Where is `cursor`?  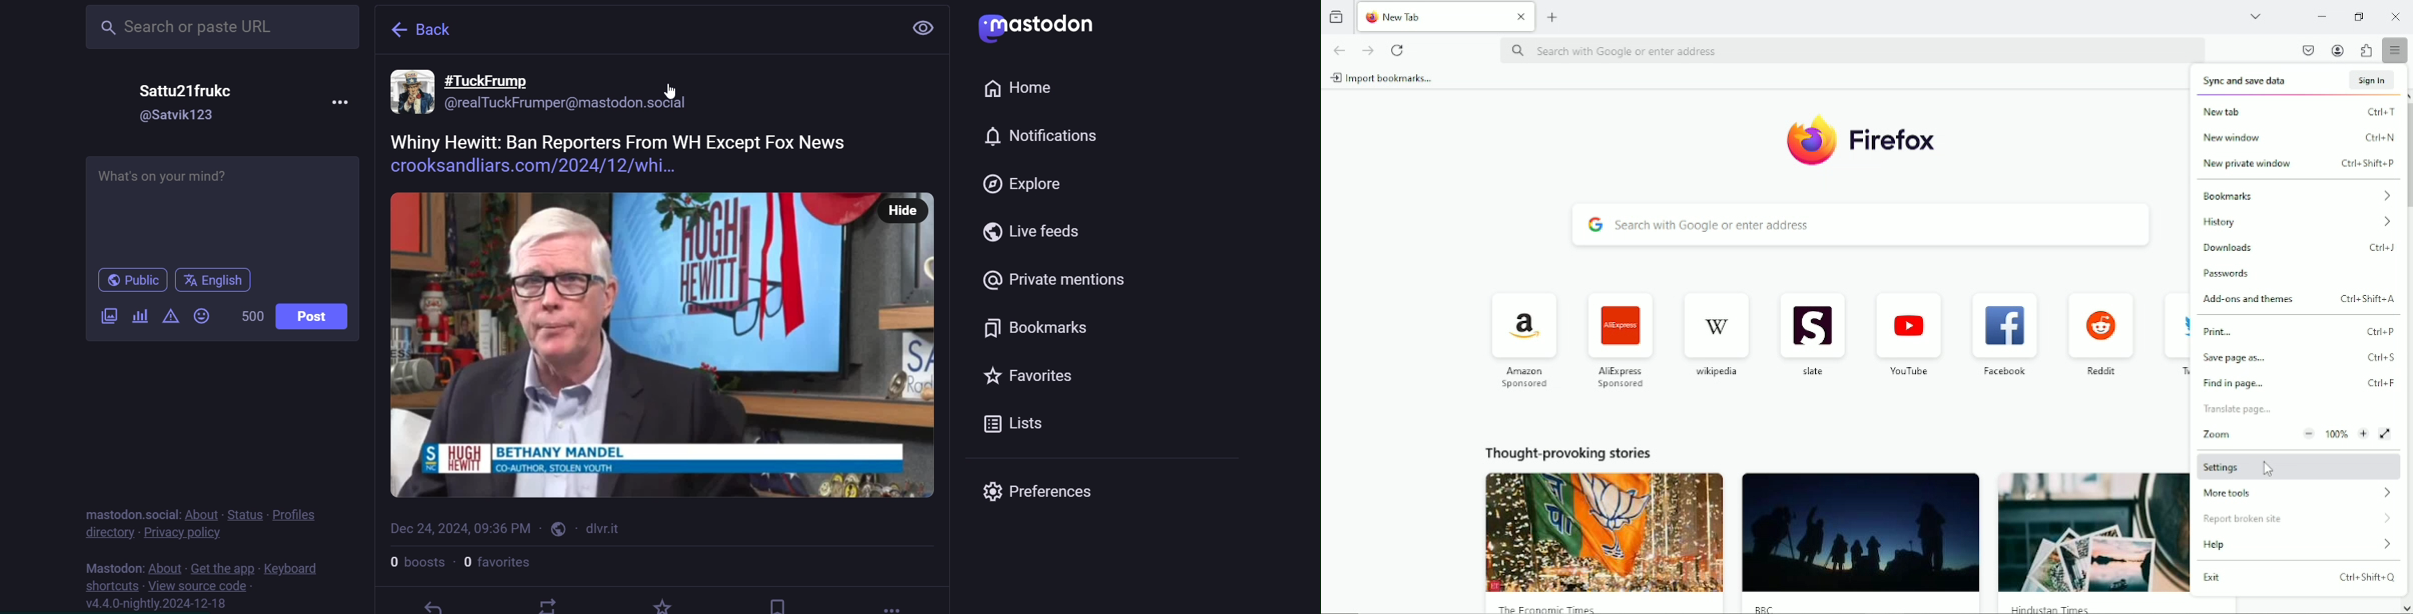 cursor is located at coordinates (673, 98).